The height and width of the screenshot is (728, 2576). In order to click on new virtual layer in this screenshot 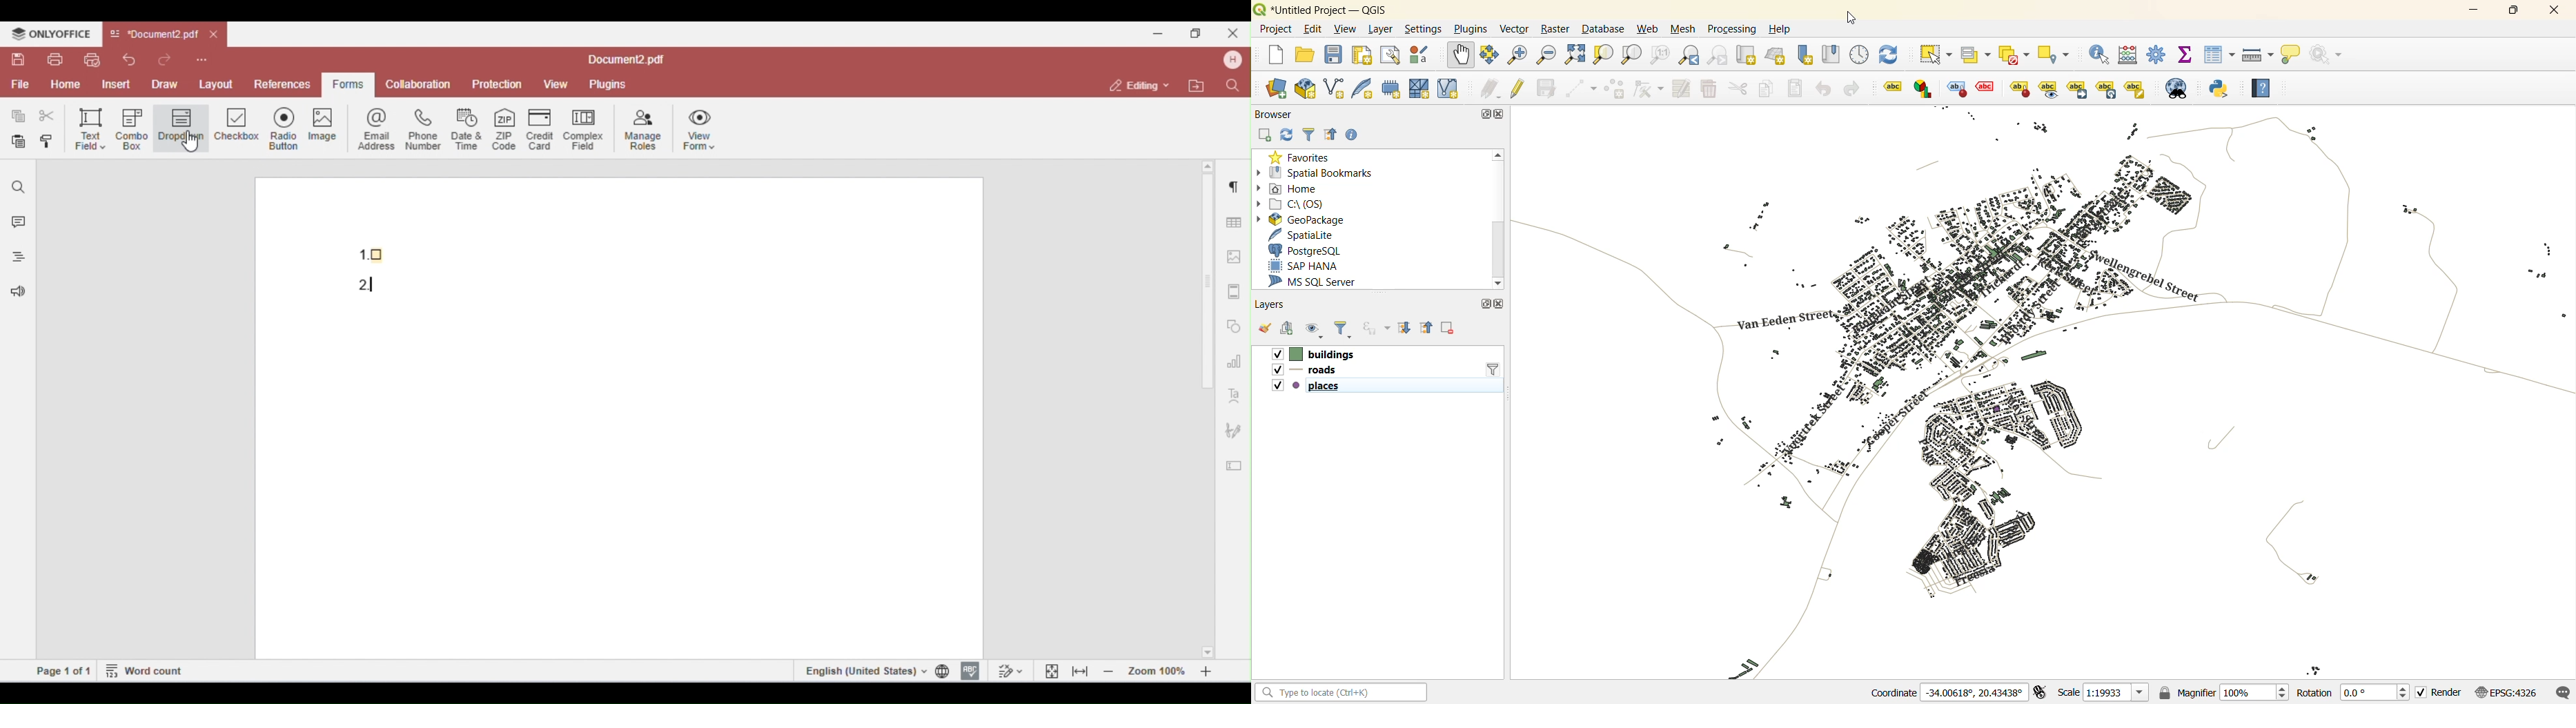, I will do `click(1445, 90)`.